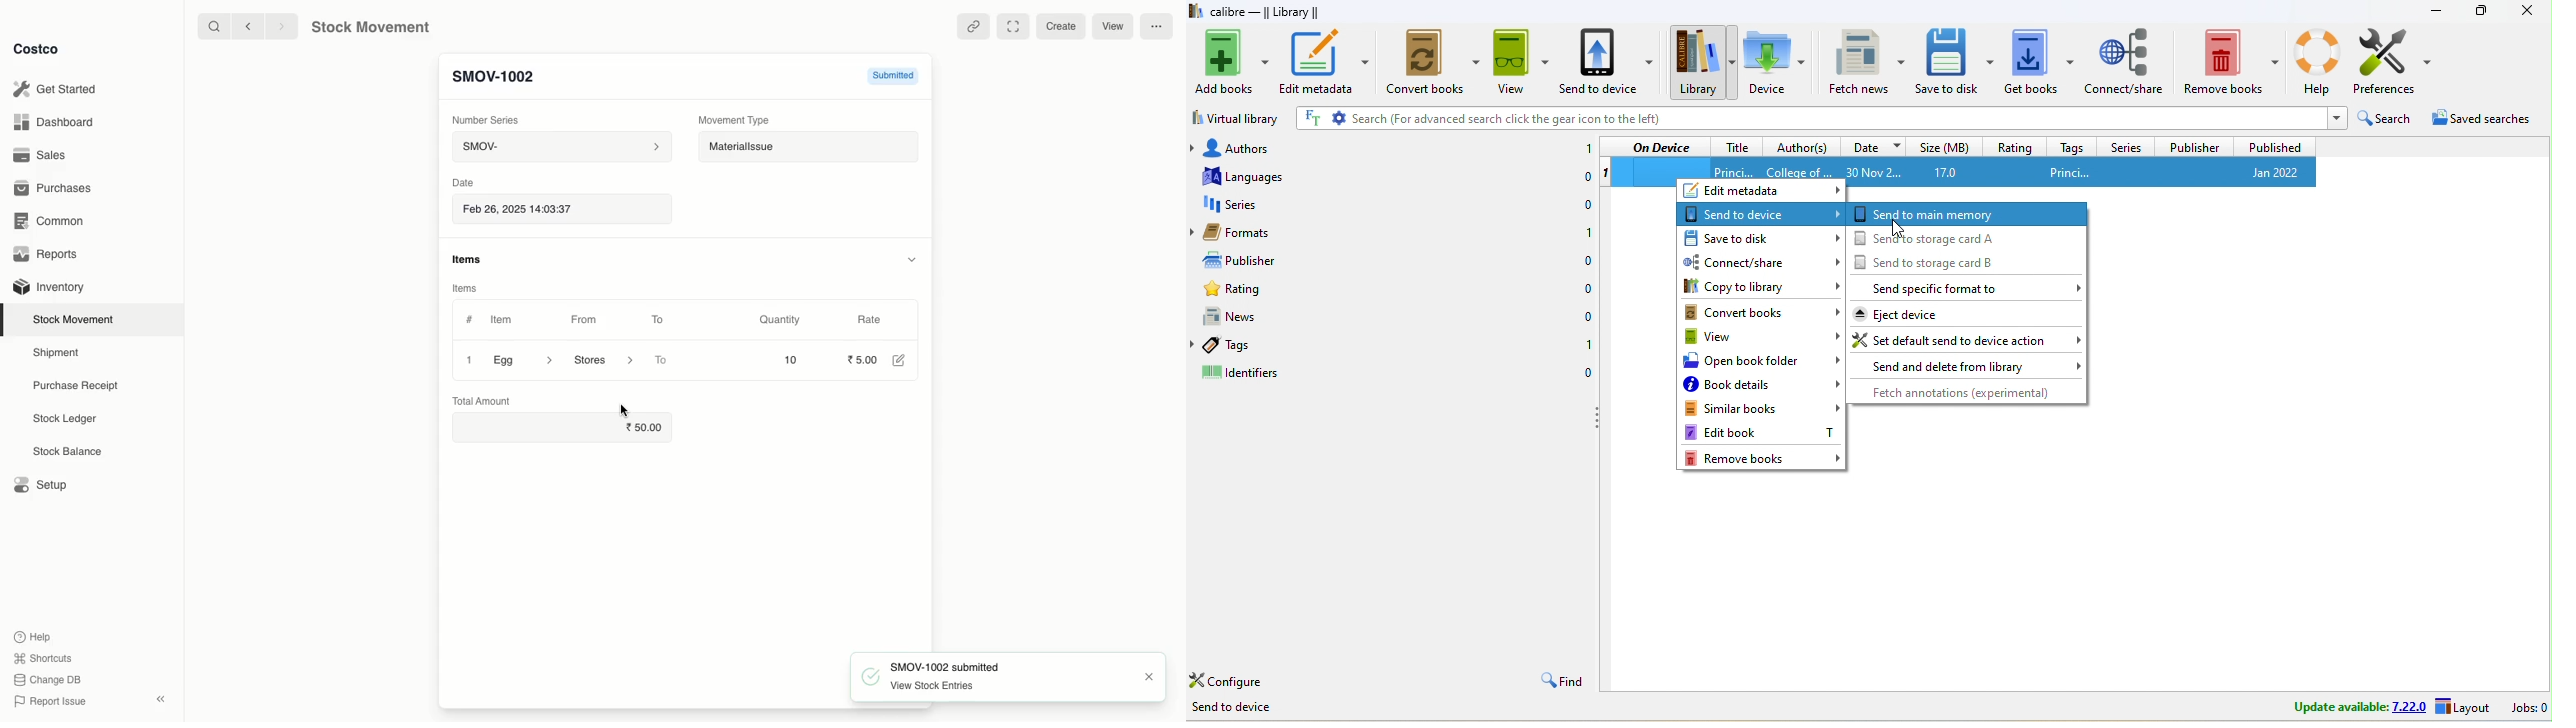  I want to click on Sales, so click(42, 154).